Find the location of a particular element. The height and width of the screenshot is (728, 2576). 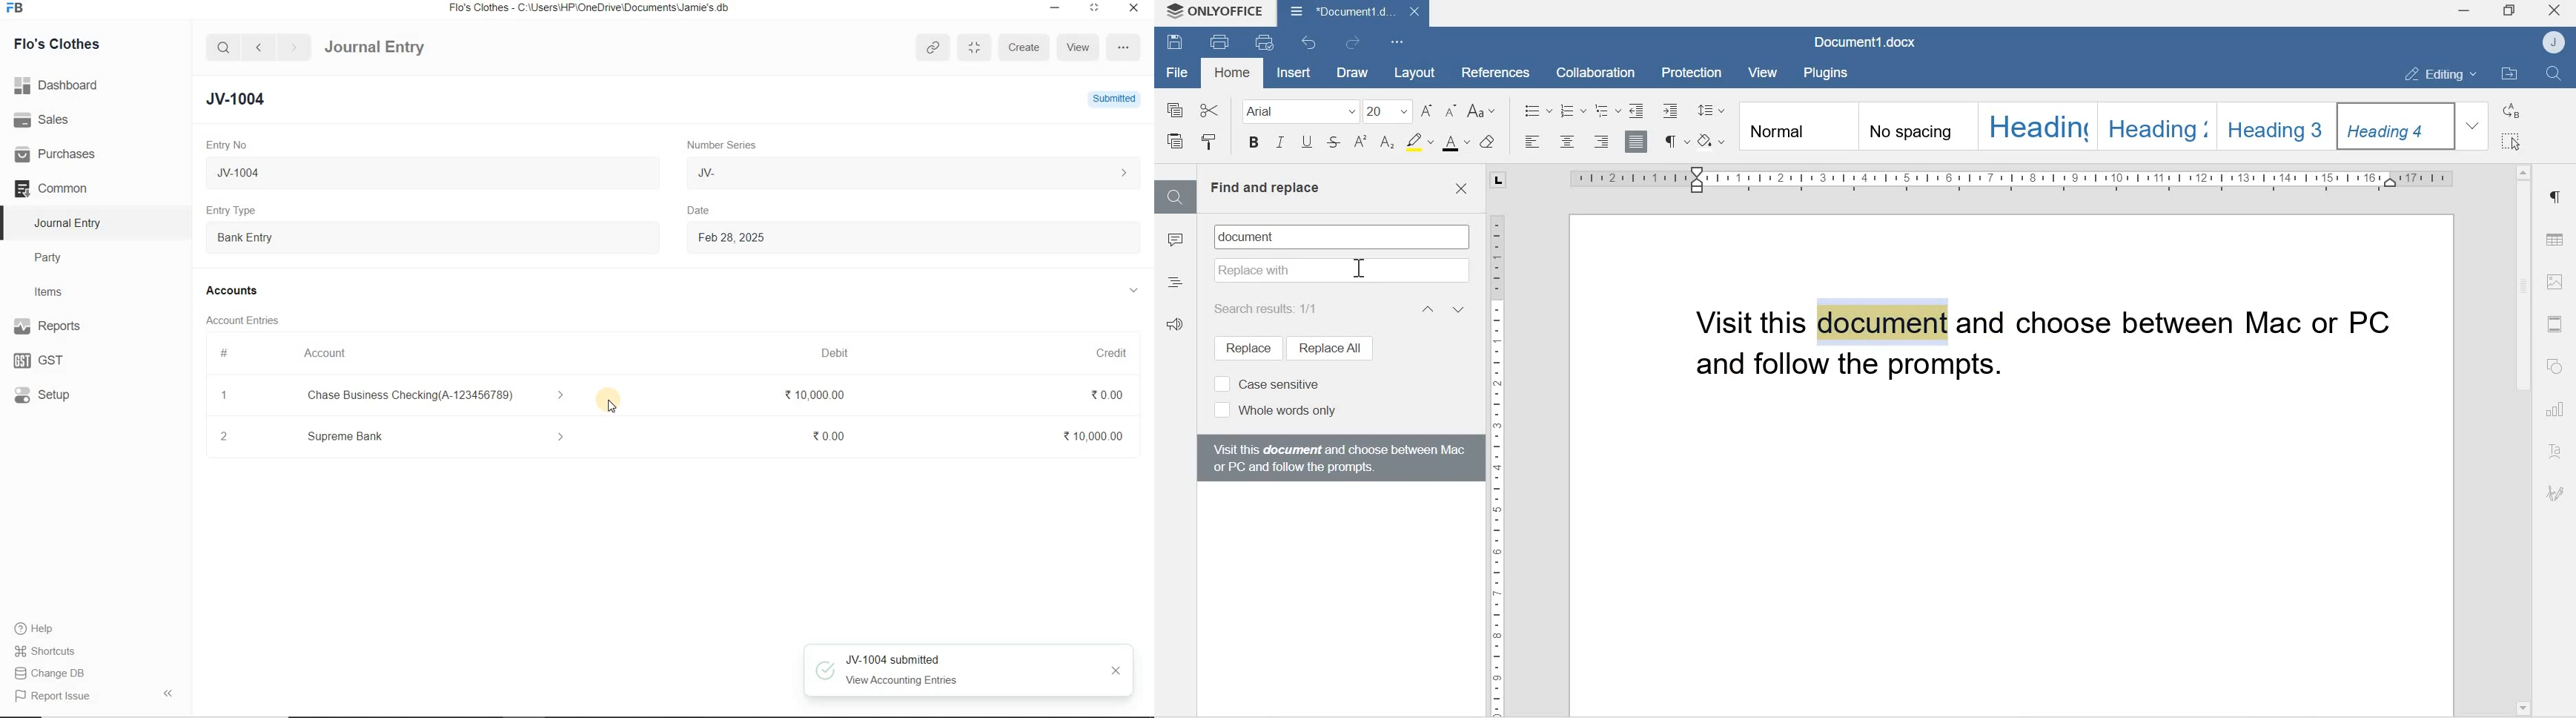

Common is located at coordinates (67, 188).